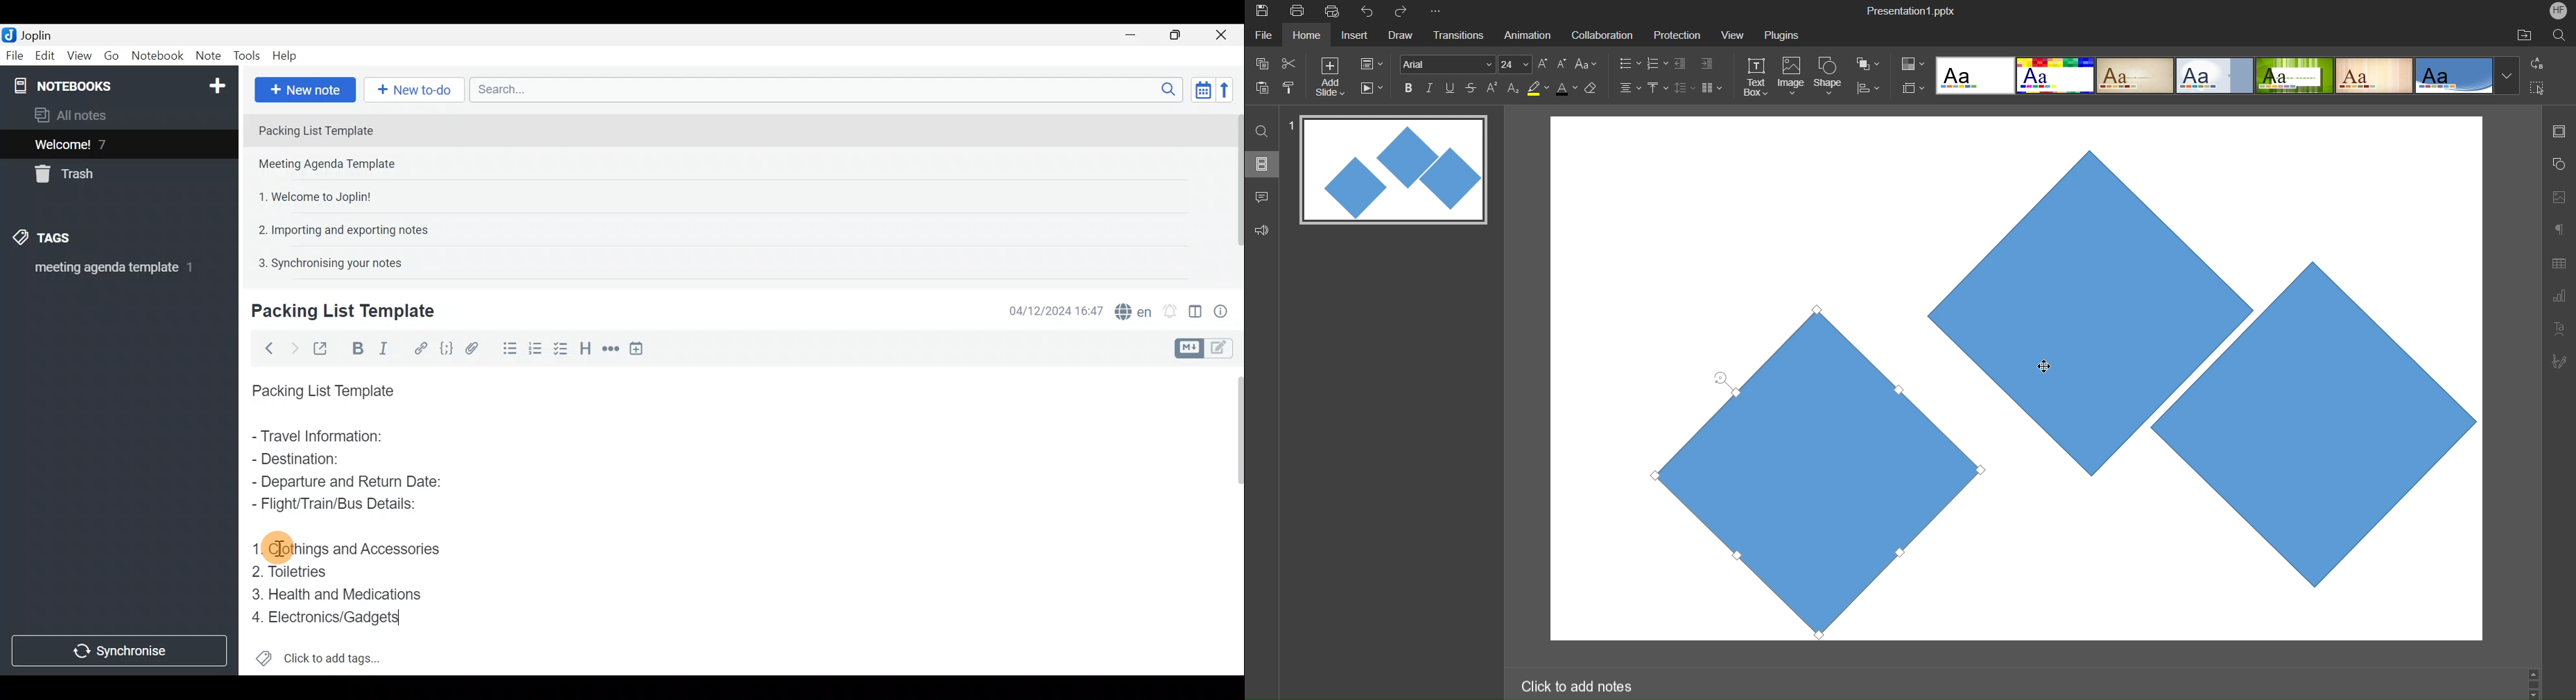 The width and height of the screenshot is (2576, 700). I want to click on Hyperlink, so click(418, 347).